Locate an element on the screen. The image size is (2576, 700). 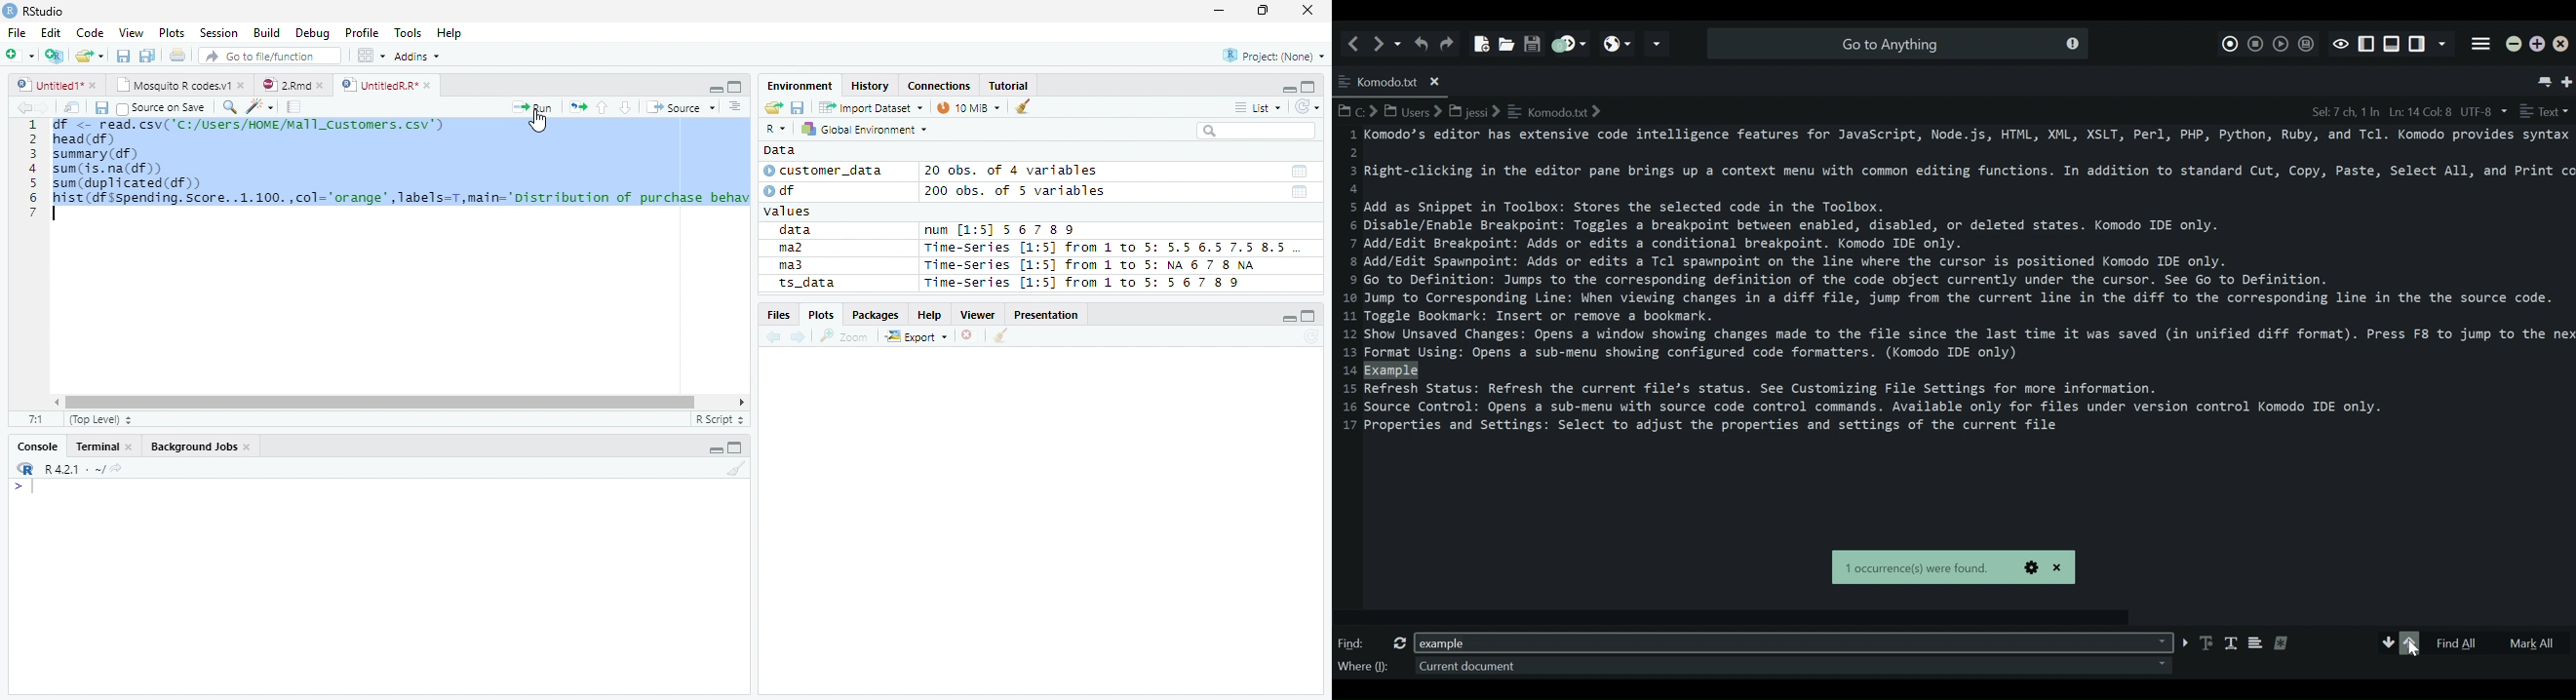
Connections is located at coordinates (939, 86).